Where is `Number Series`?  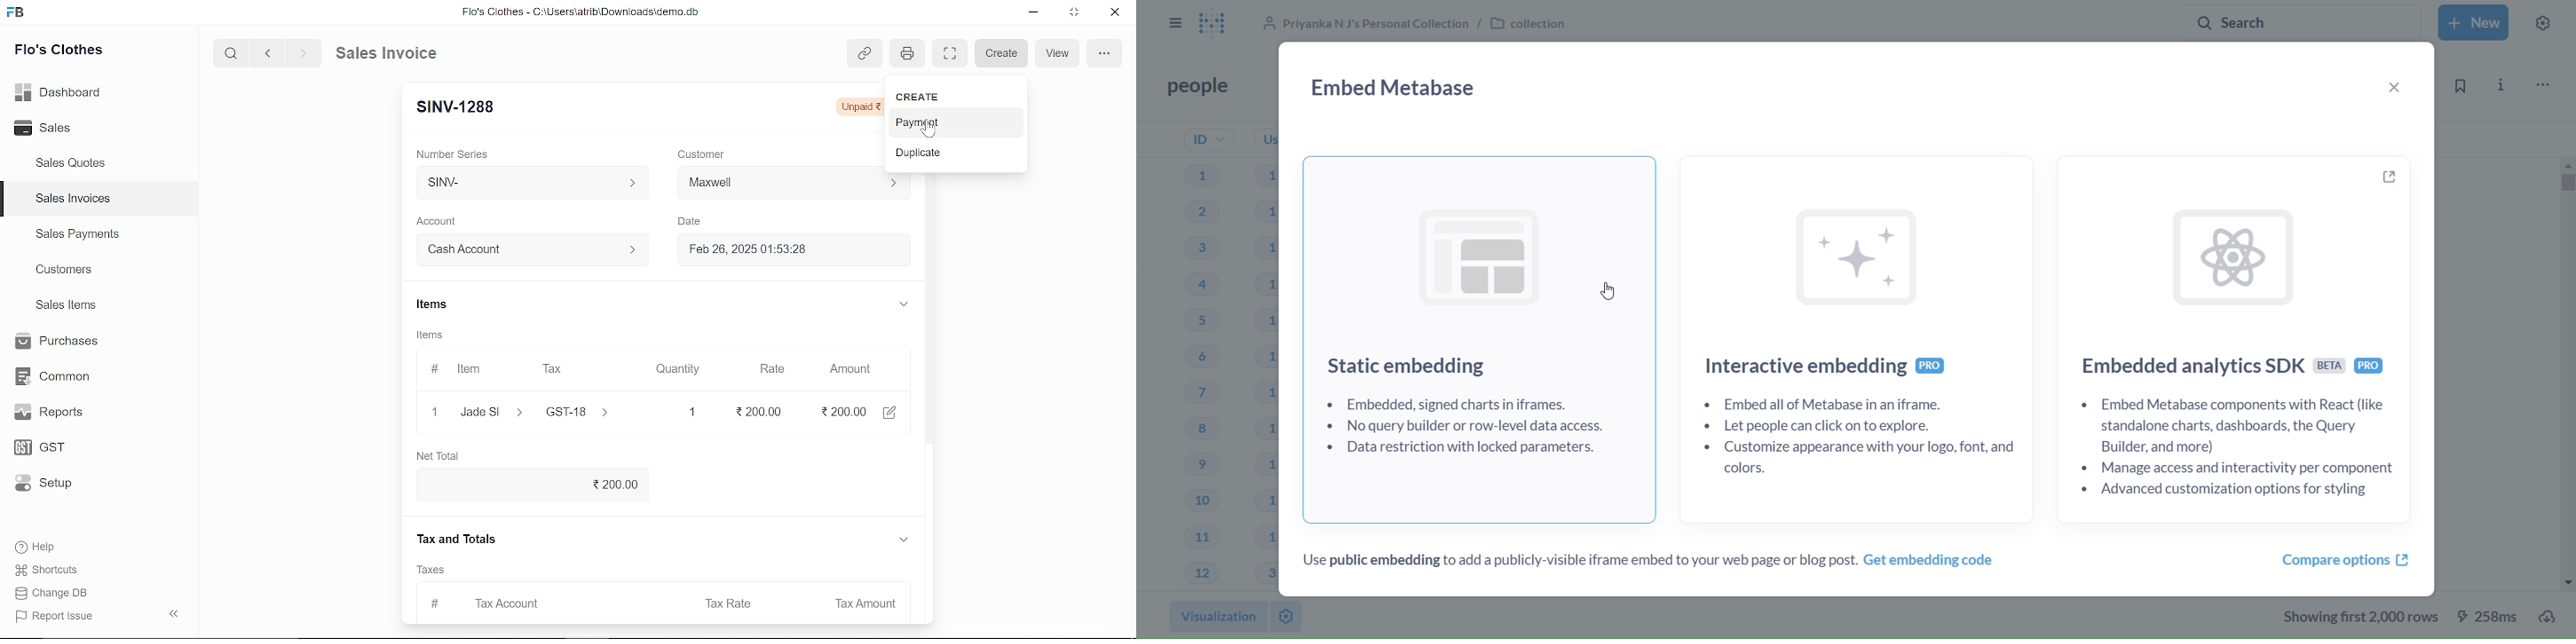 Number Series is located at coordinates (454, 154).